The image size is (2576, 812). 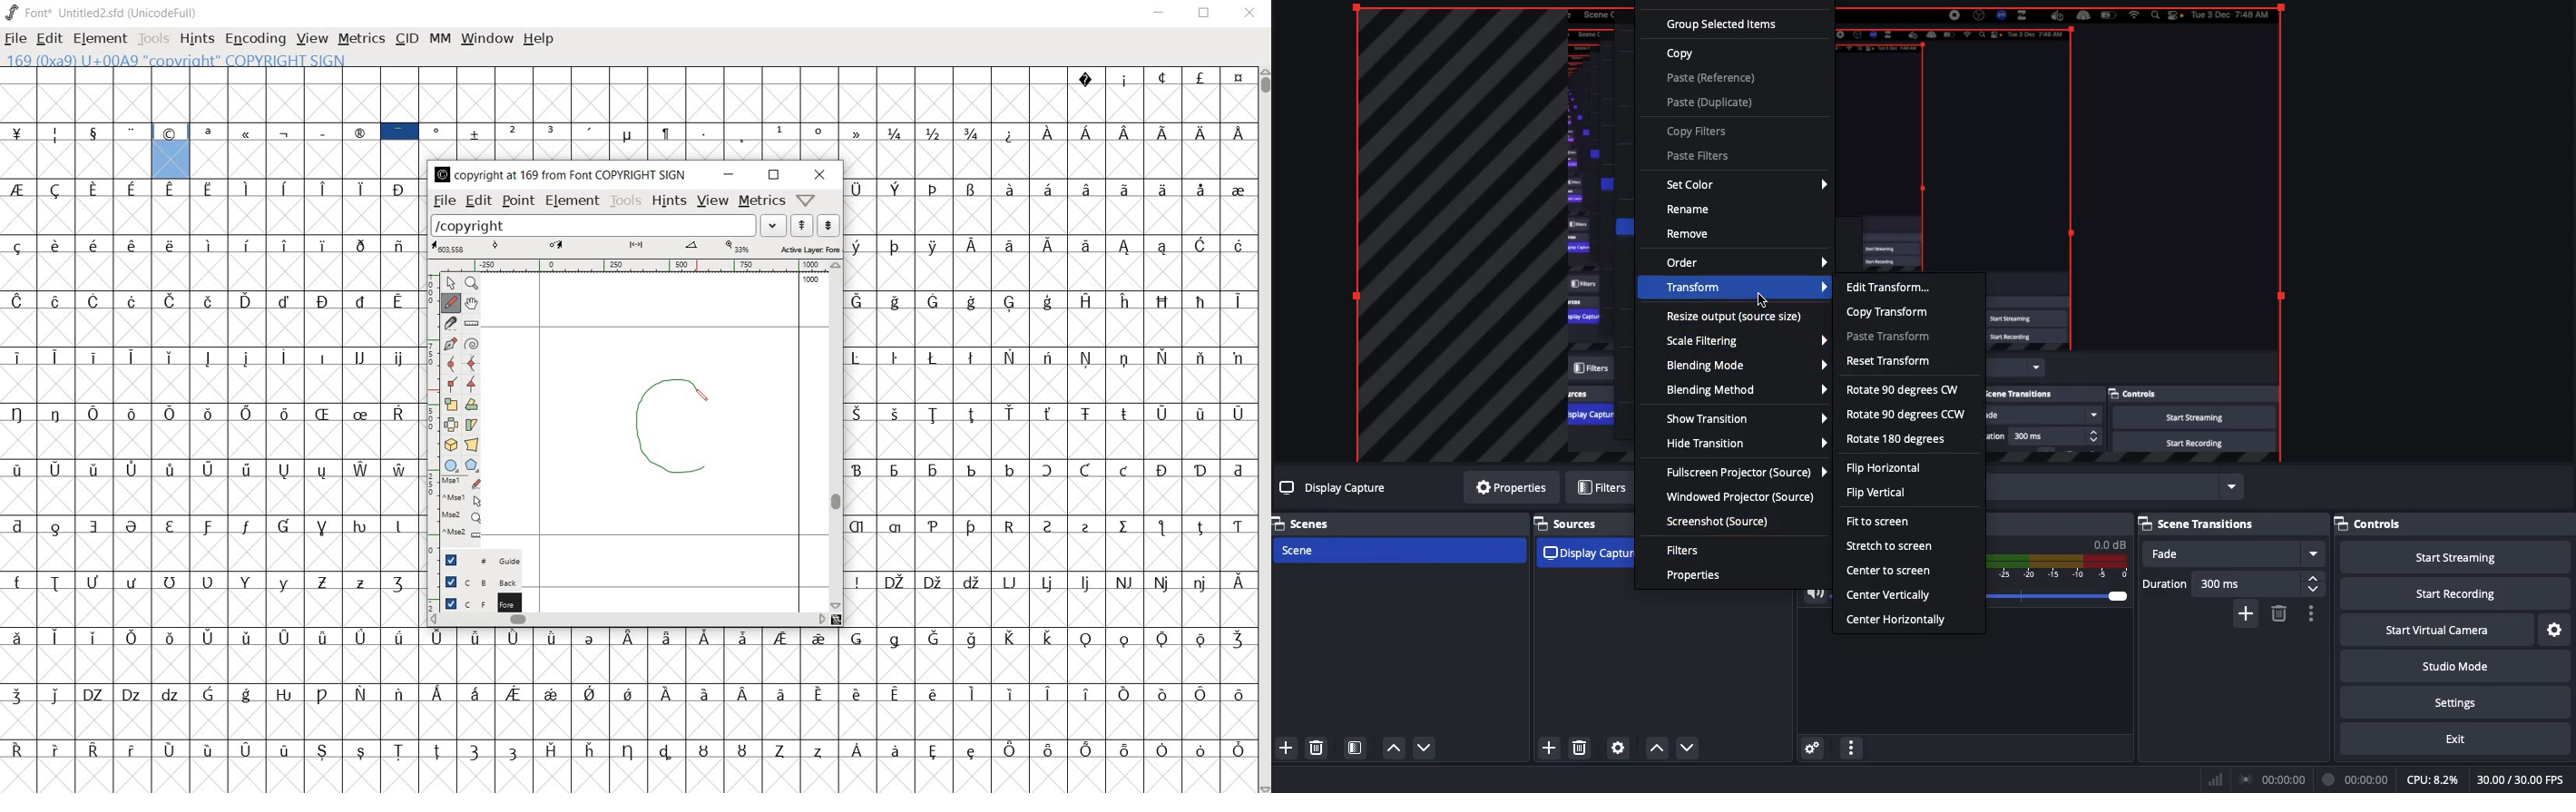 I want to click on Sources, so click(x=1564, y=523).